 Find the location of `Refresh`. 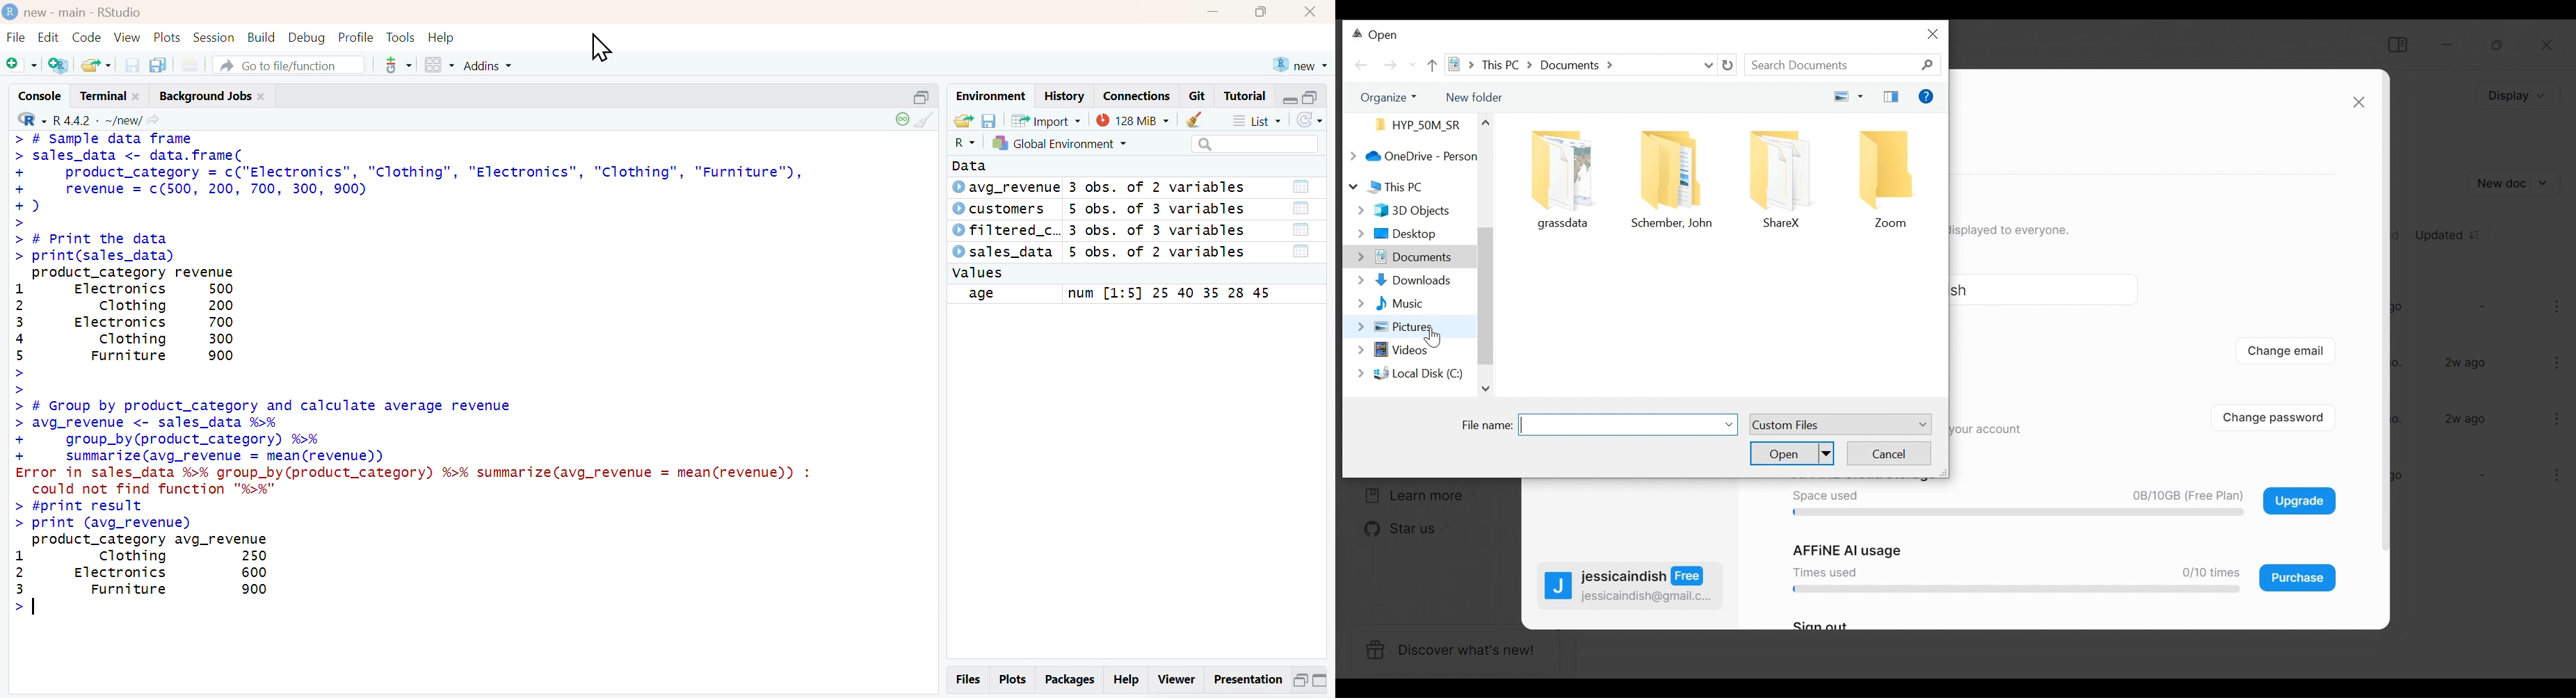

Refresh is located at coordinates (1309, 120).